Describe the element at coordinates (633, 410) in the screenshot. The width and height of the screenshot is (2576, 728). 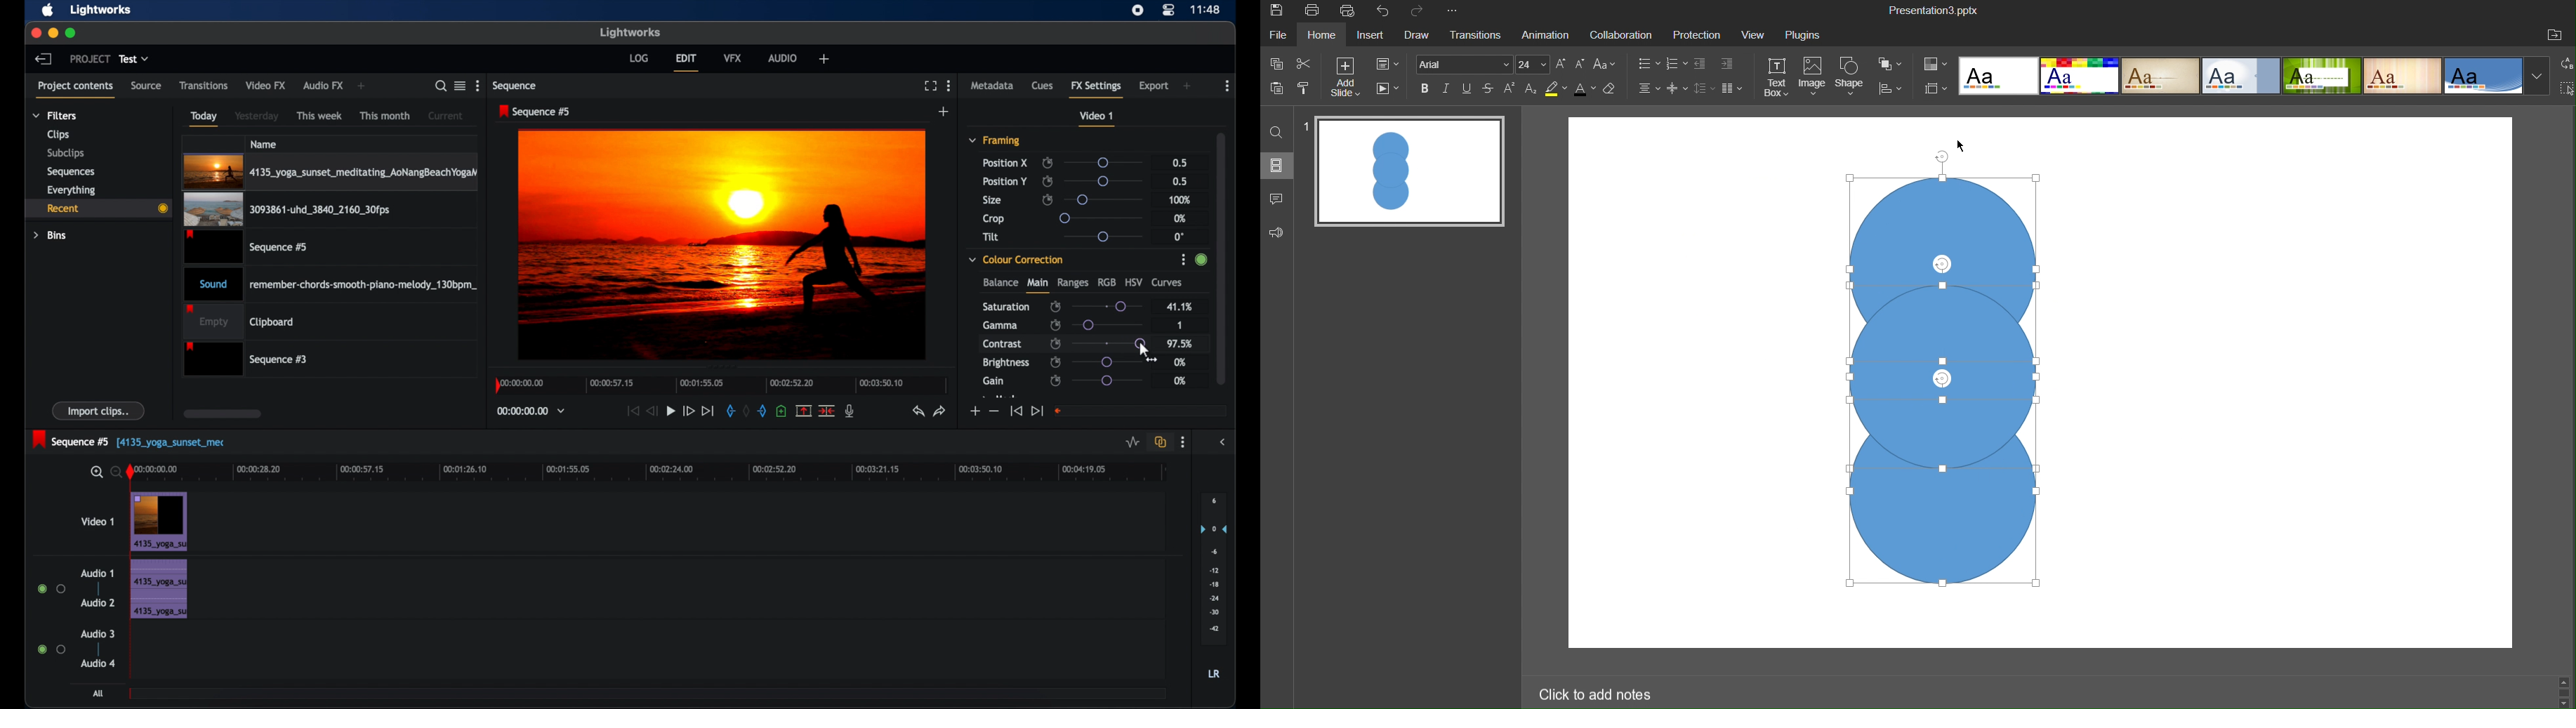
I see `jump to start` at that location.